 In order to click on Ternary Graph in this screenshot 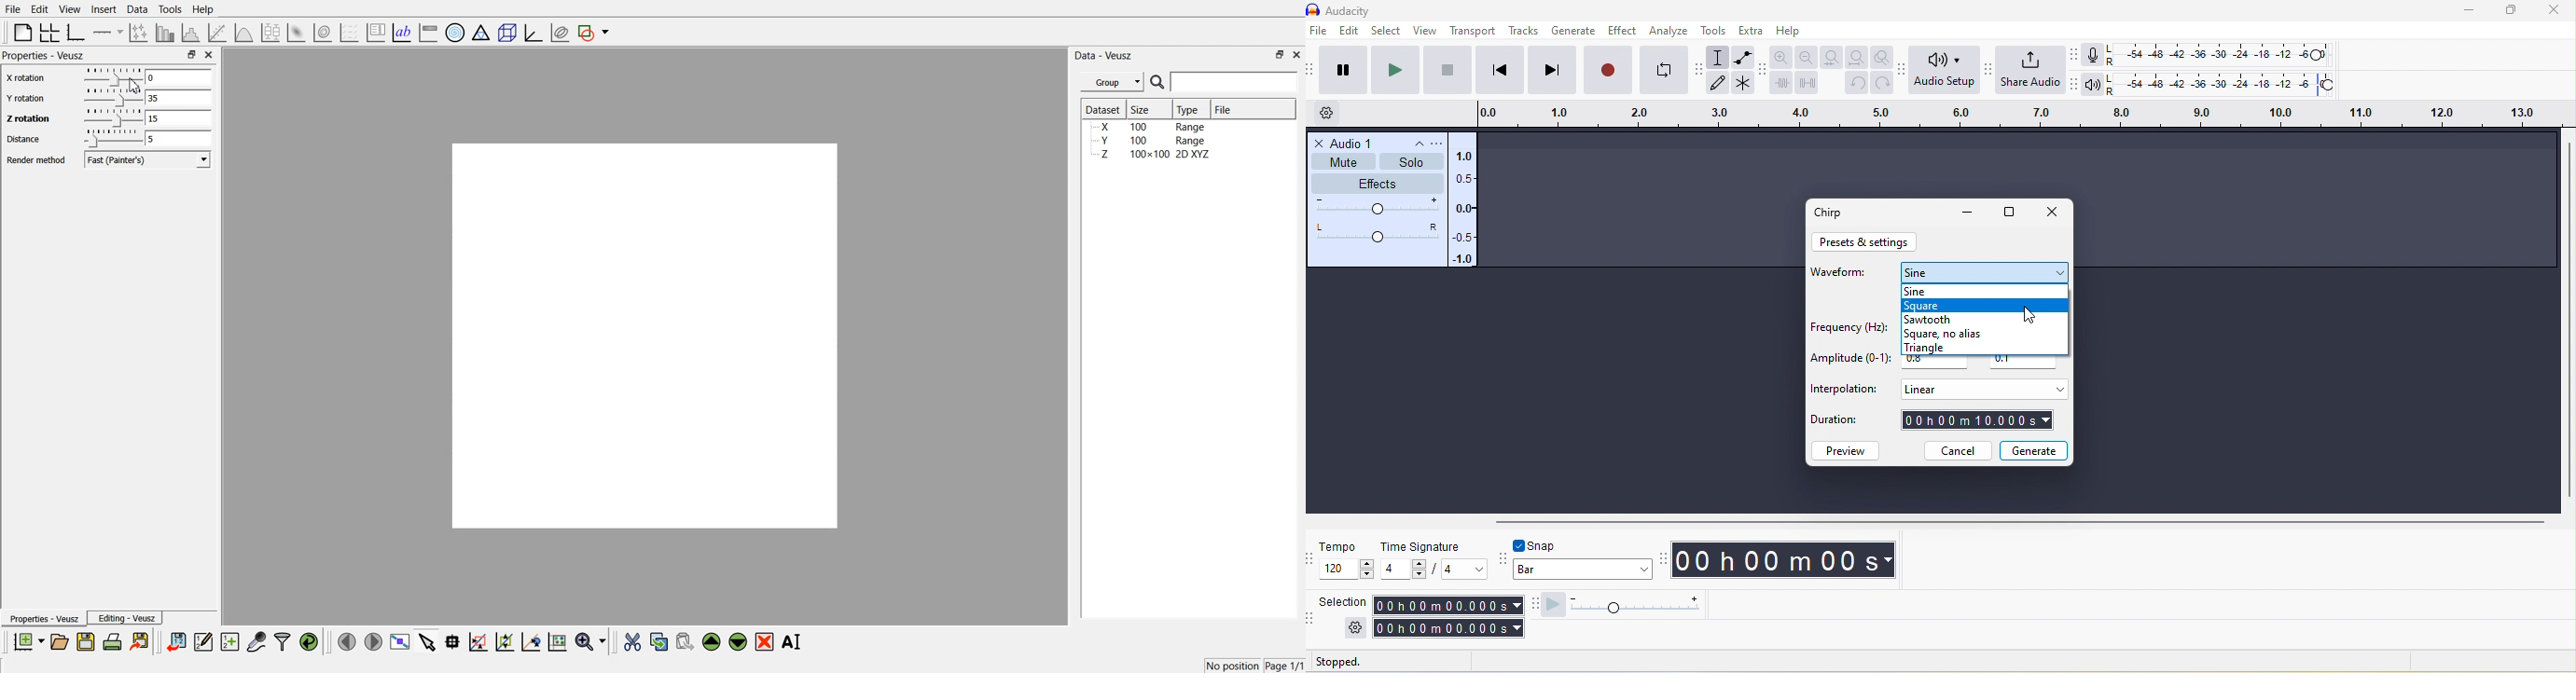, I will do `click(481, 32)`.